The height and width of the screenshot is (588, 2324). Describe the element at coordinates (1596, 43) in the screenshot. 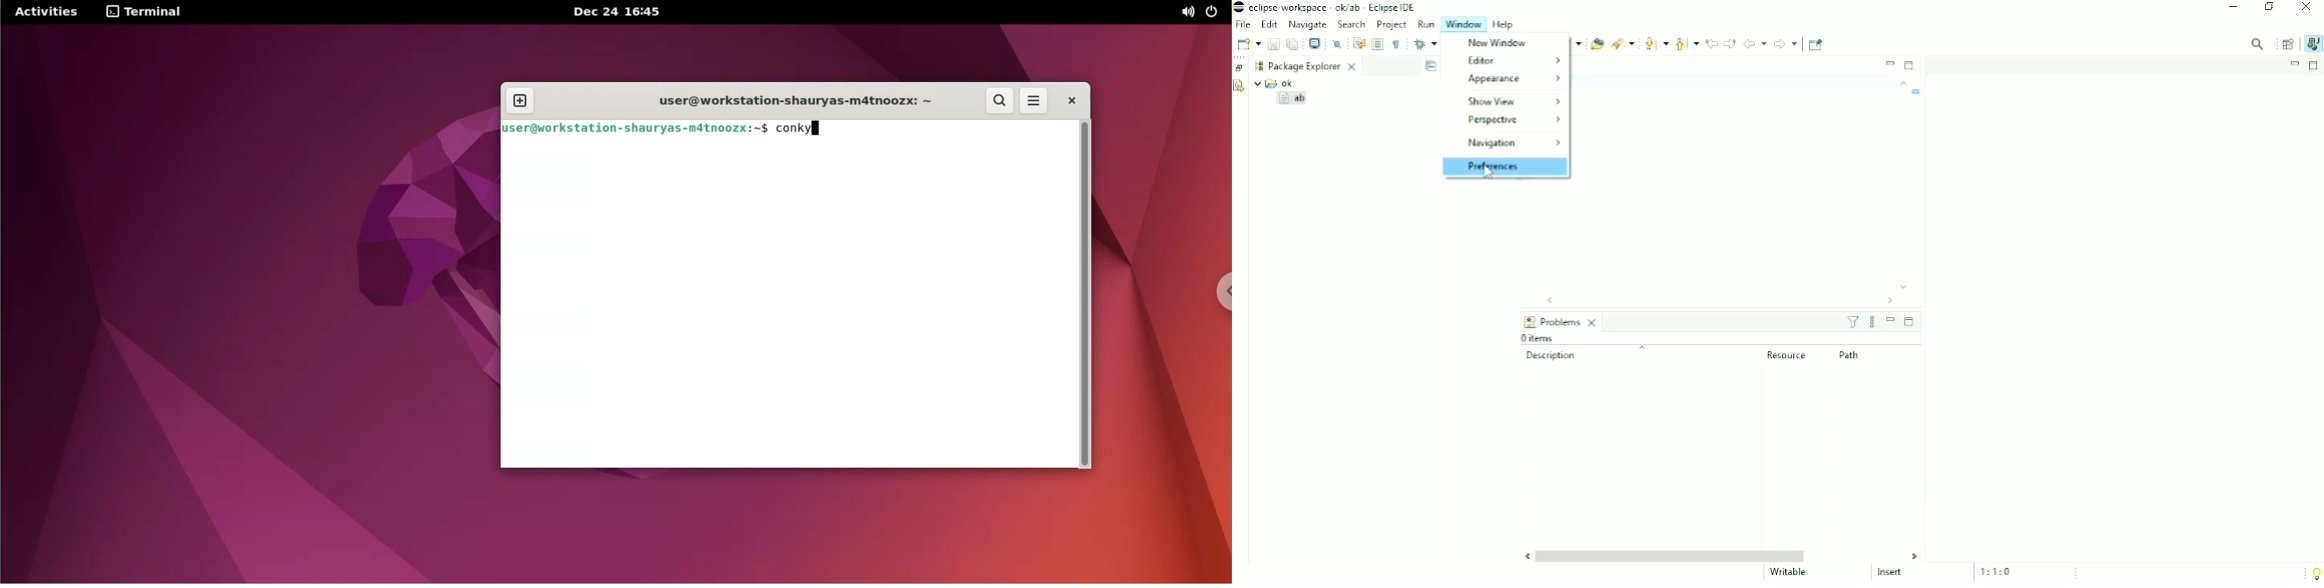

I see `Open Type` at that location.